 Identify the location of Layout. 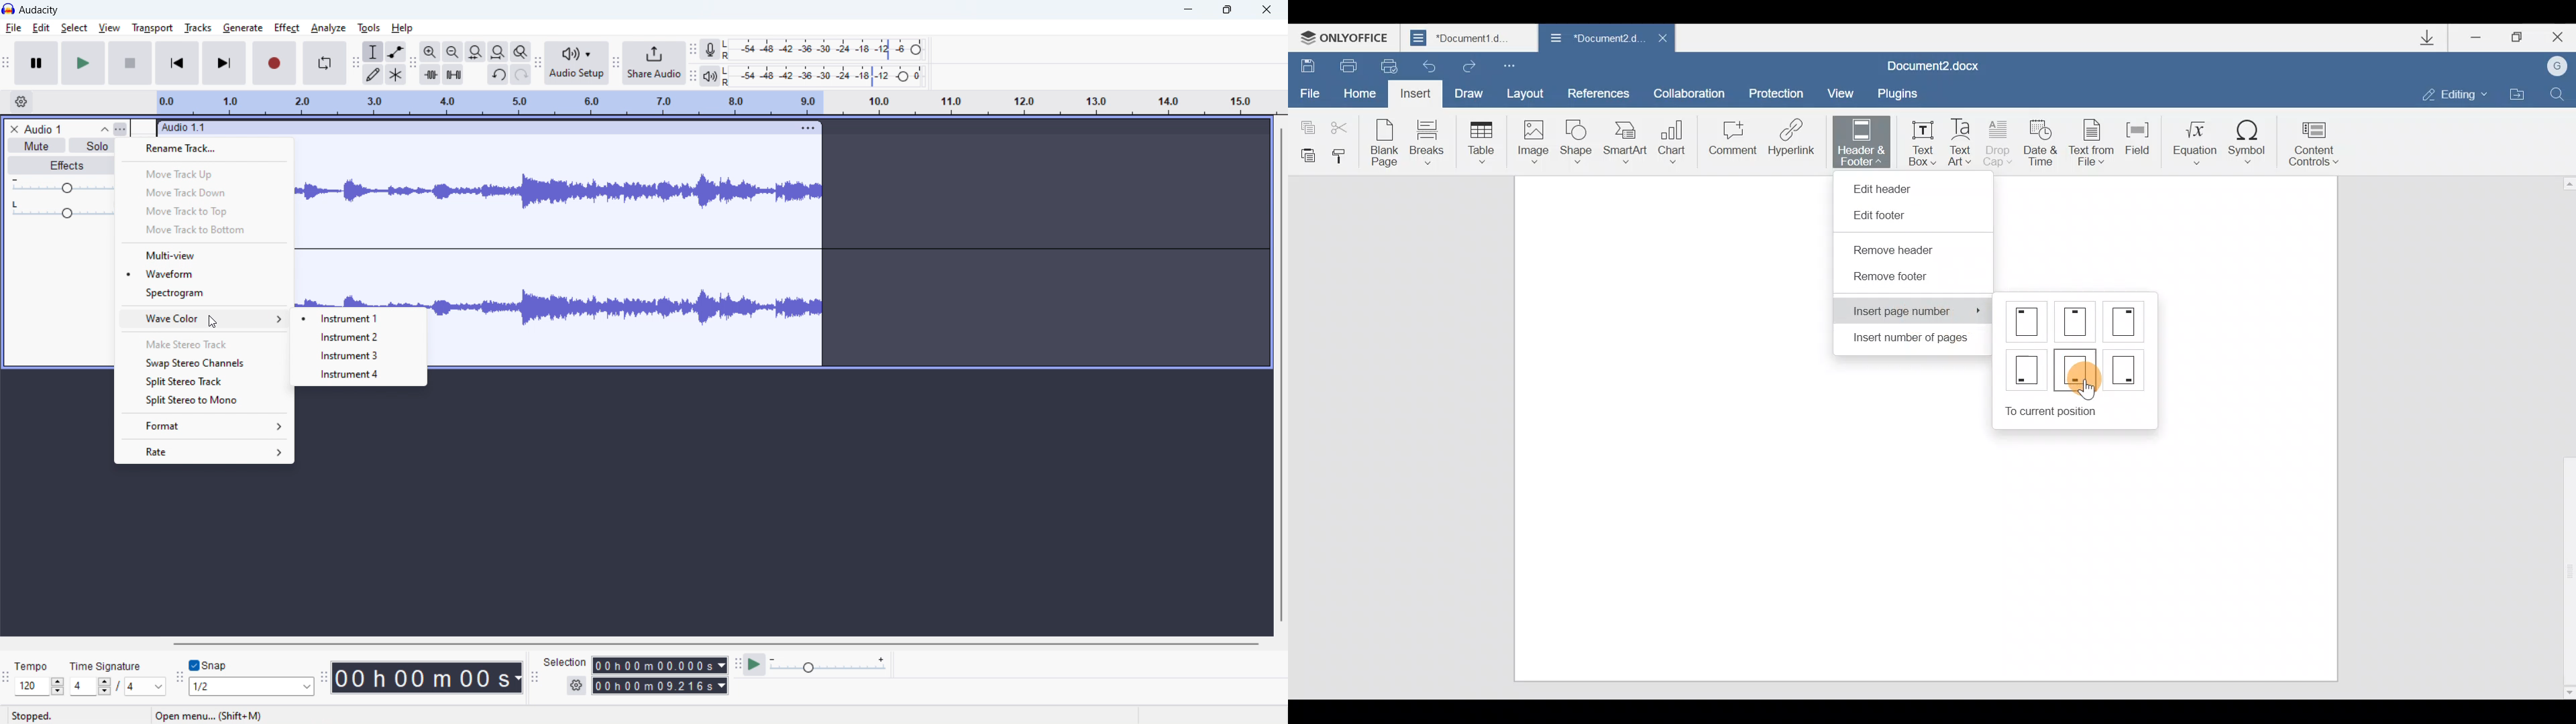
(1529, 93).